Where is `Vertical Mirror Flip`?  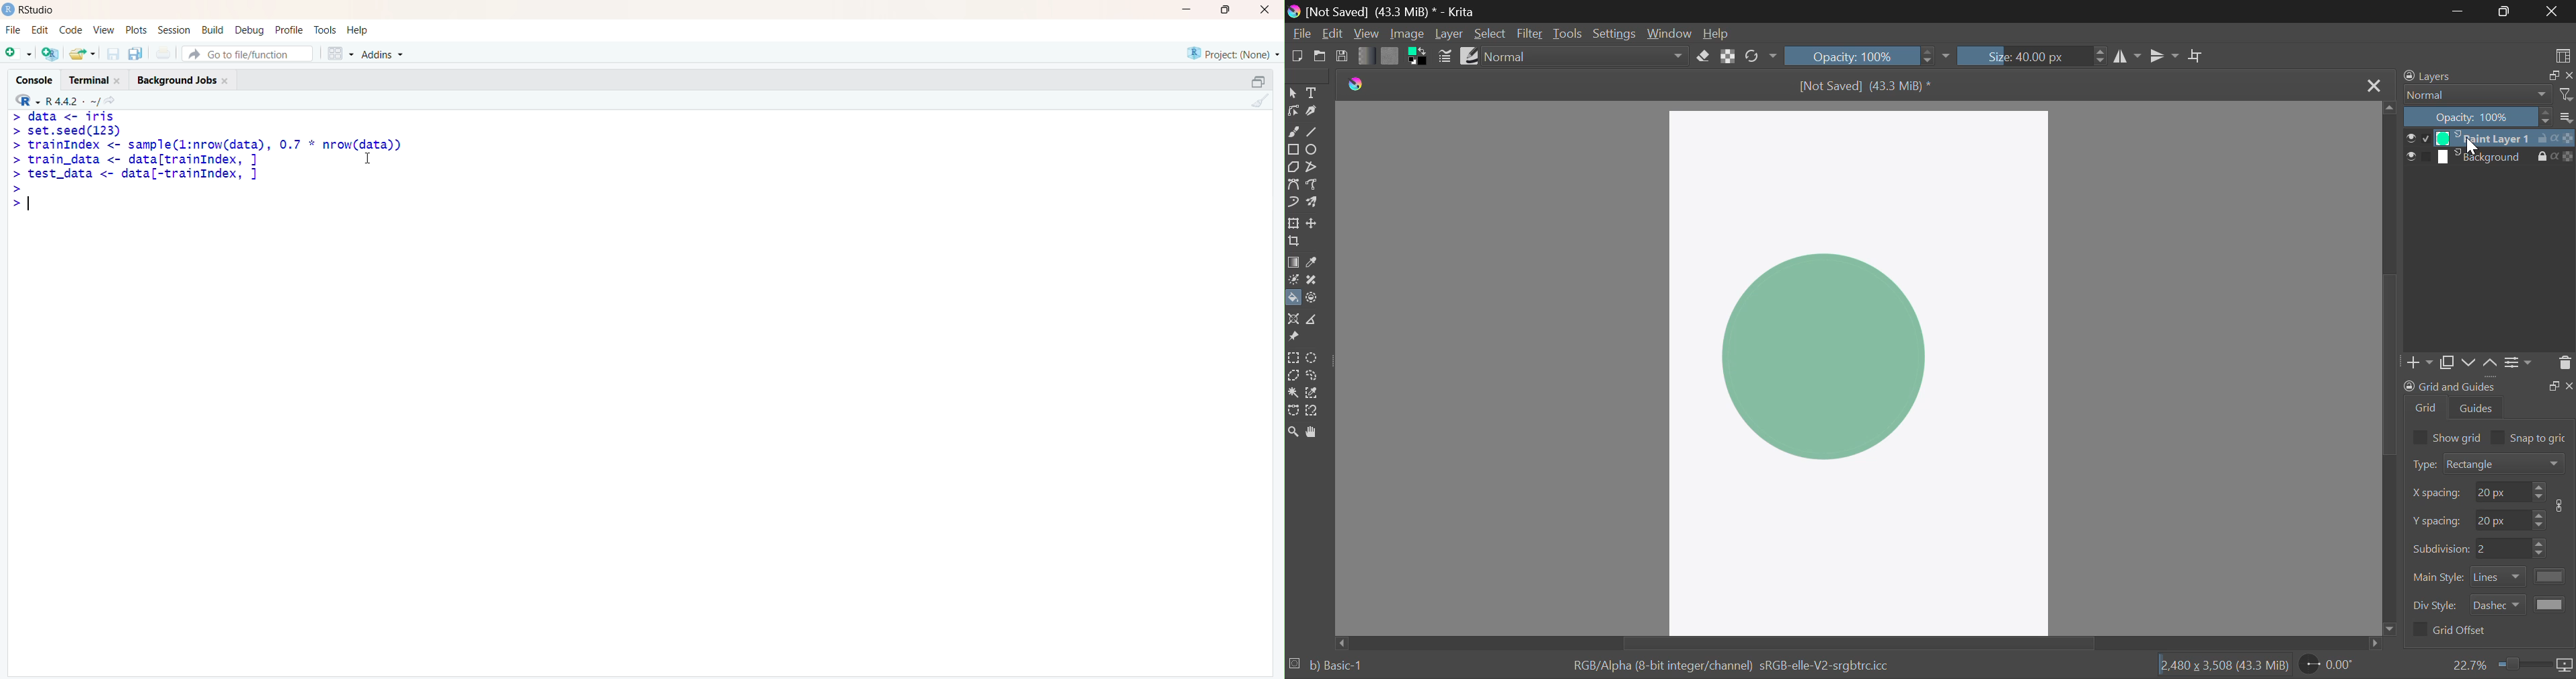
Vertical Mirror Flip is located at coordinates (2128, 56).